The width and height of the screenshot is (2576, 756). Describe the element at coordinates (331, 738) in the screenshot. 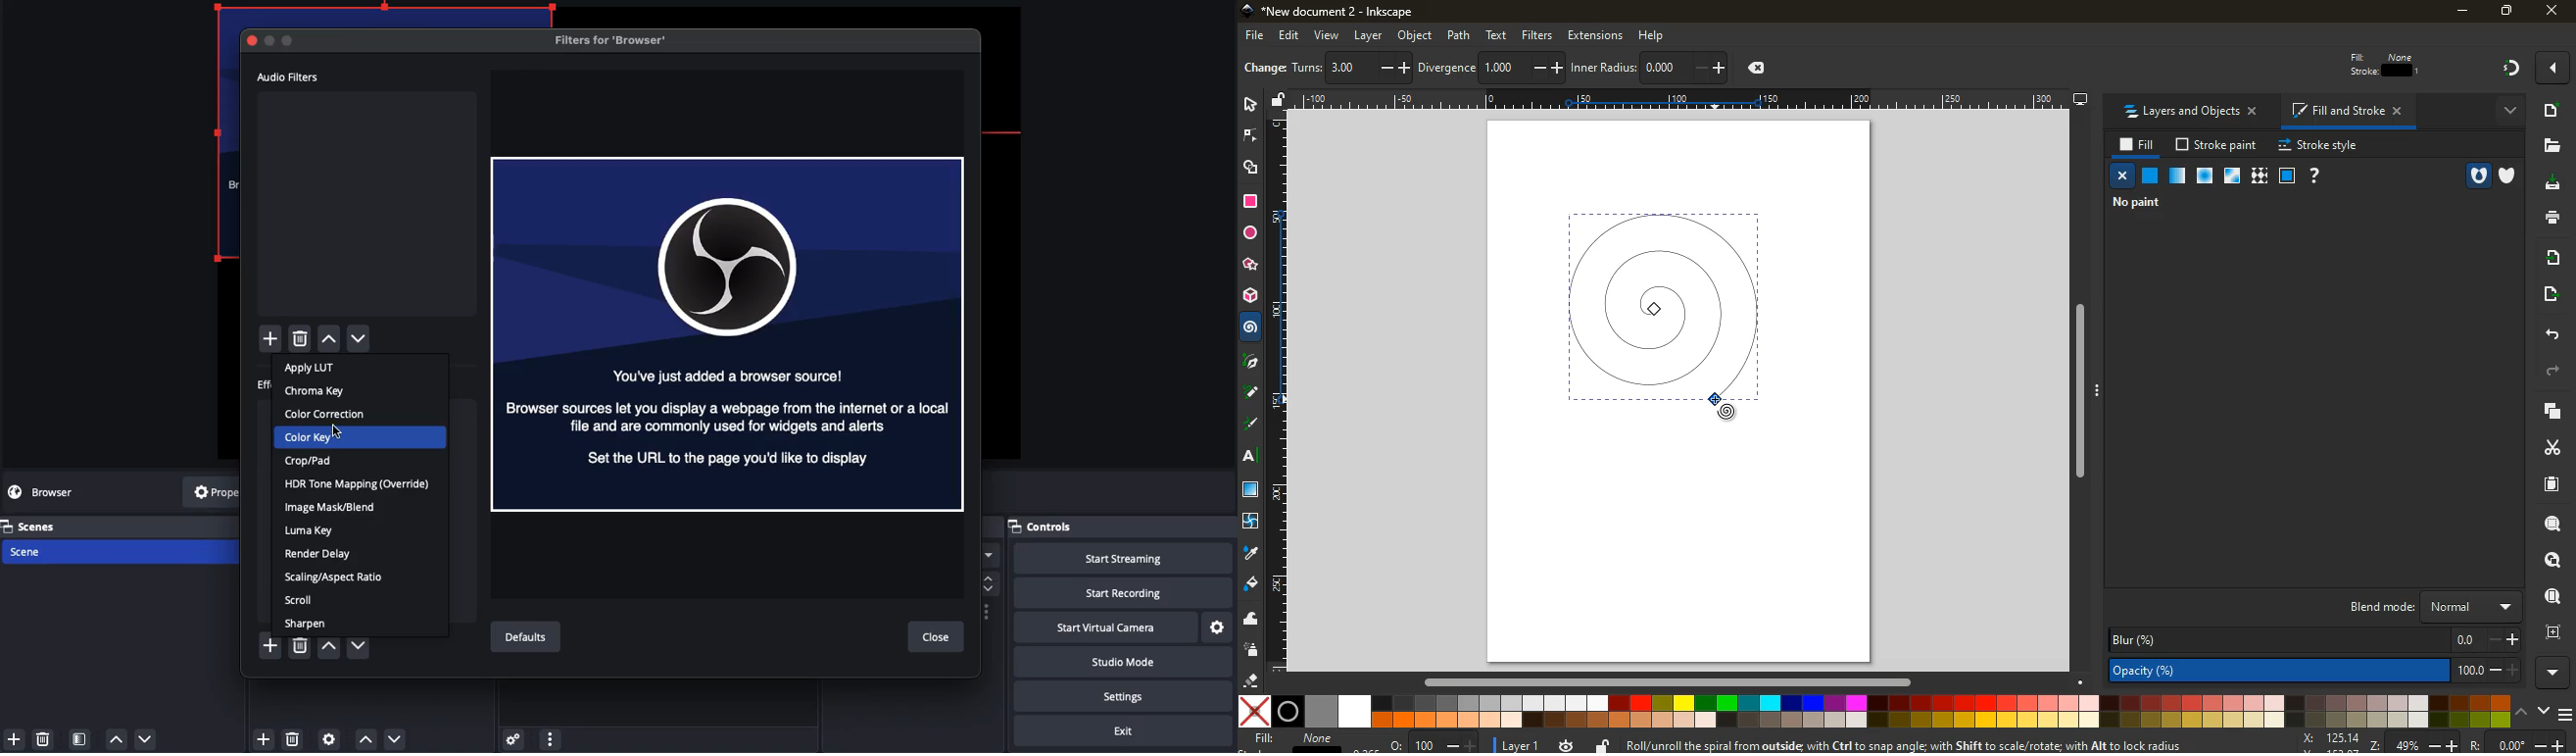

I see `Source preferences` at that location.